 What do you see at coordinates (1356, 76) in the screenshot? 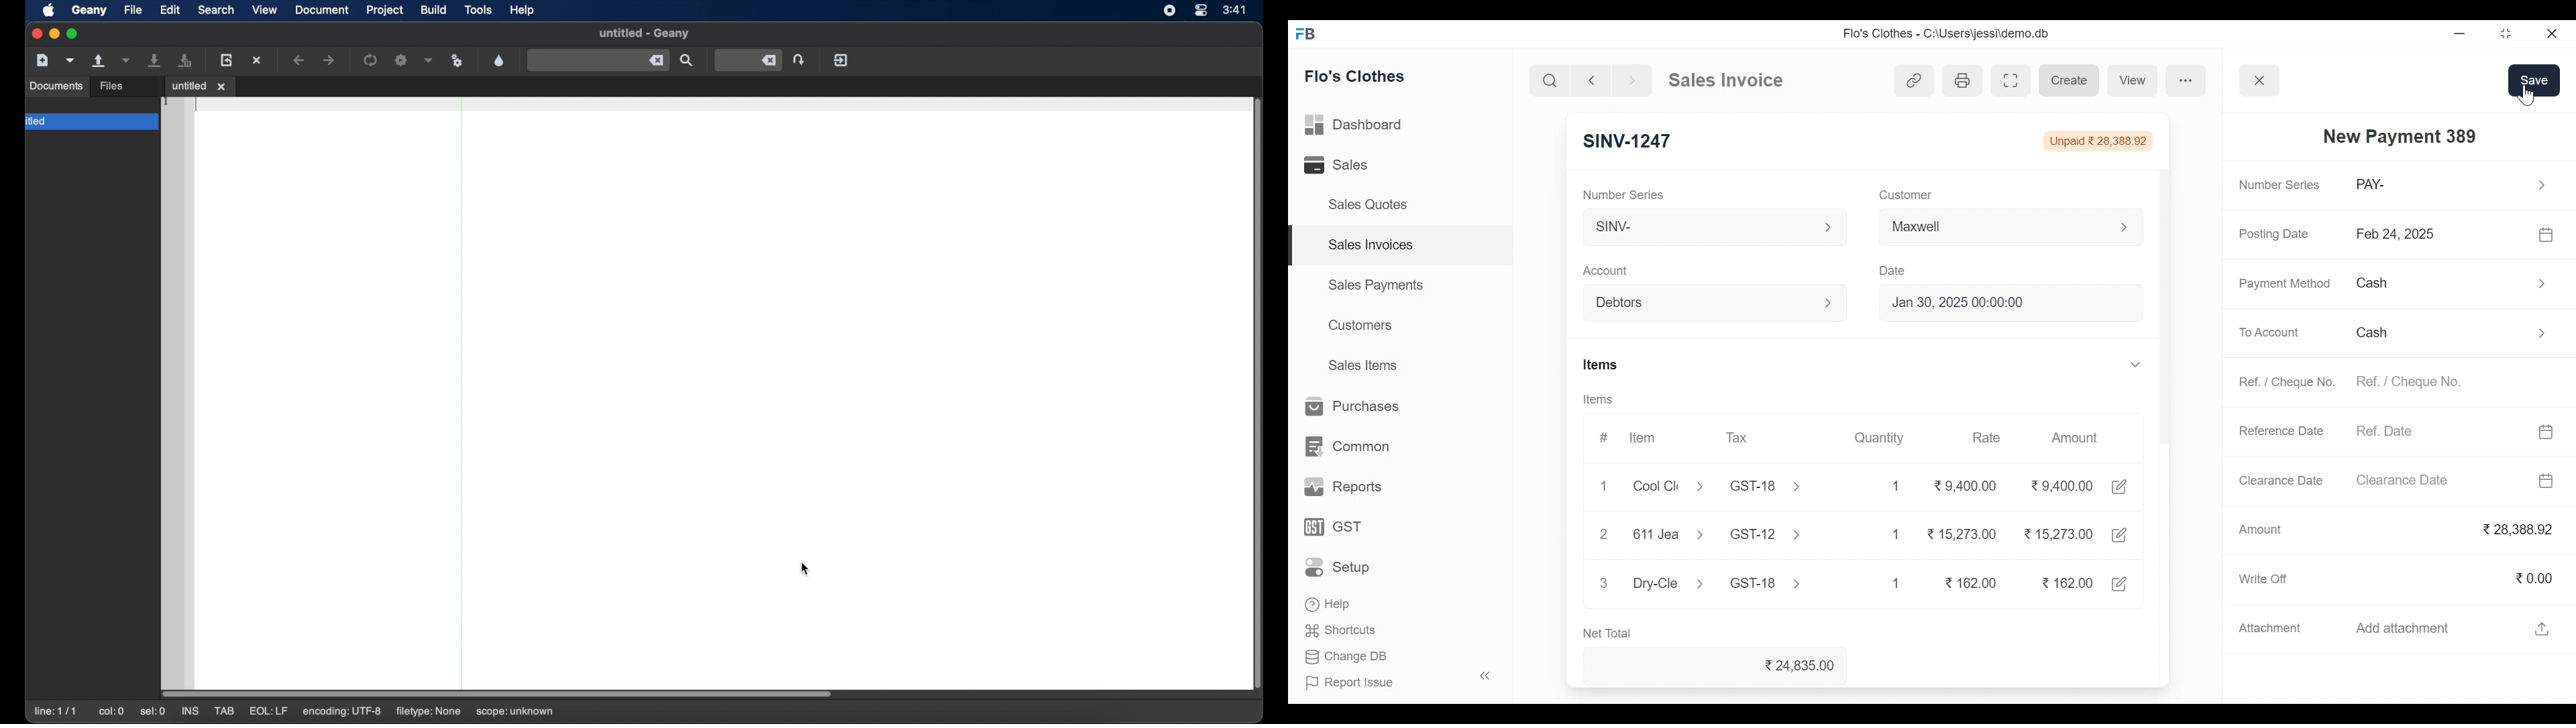
I see `Flo's Clothes` at bounding box center [1356, 76].